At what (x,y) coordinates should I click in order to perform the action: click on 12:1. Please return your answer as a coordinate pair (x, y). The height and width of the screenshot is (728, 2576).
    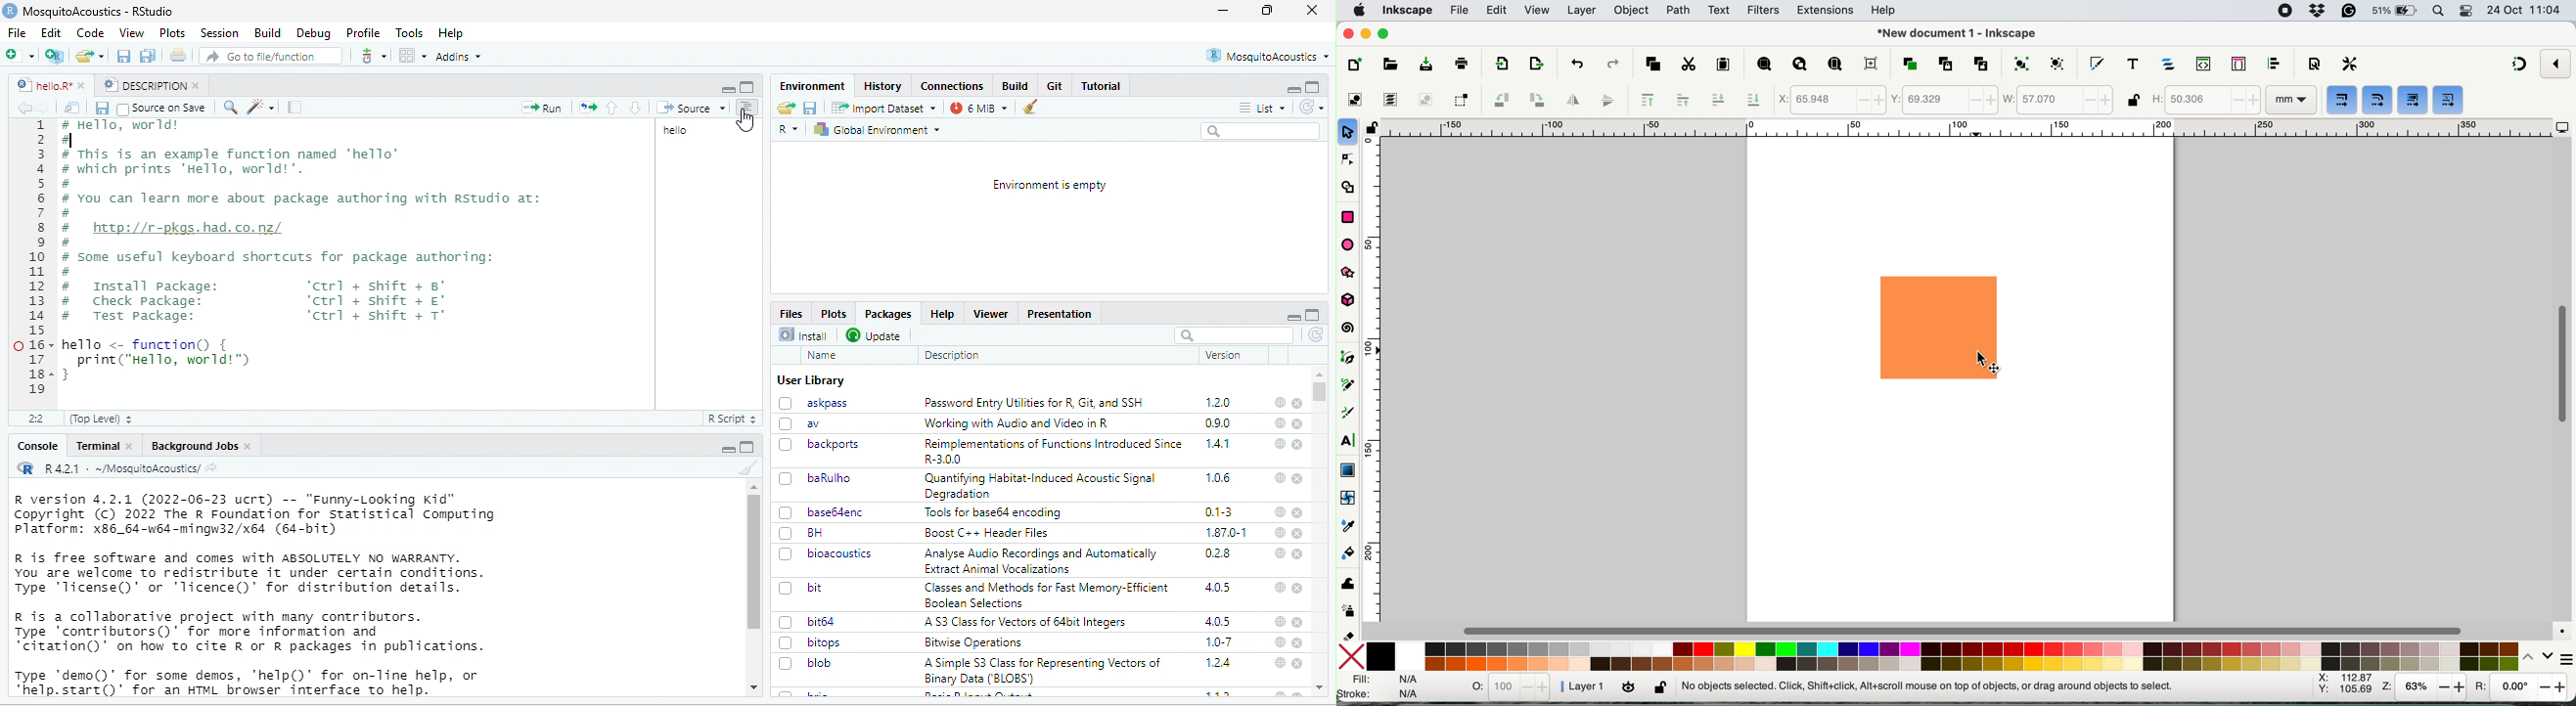
    Looking at the image, I should click on (39, 418).